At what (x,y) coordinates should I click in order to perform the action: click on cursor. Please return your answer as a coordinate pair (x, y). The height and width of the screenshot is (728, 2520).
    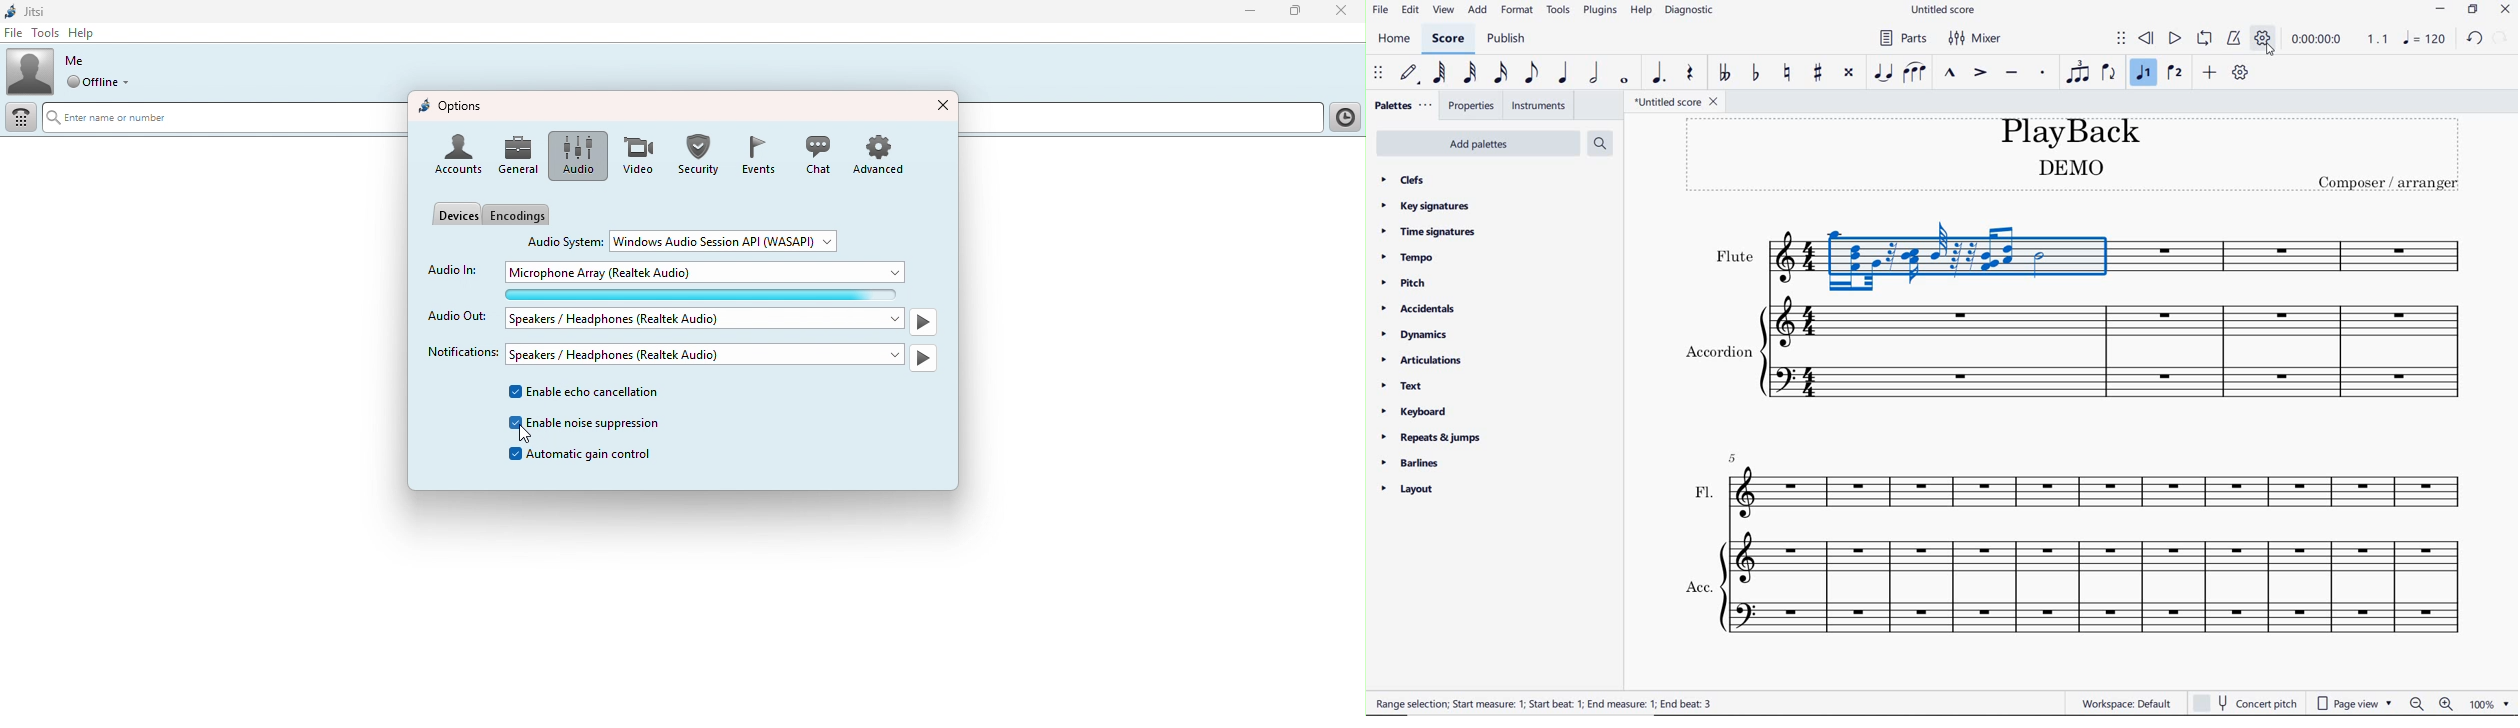
    Looking at the image, I should click on (2273, 53).